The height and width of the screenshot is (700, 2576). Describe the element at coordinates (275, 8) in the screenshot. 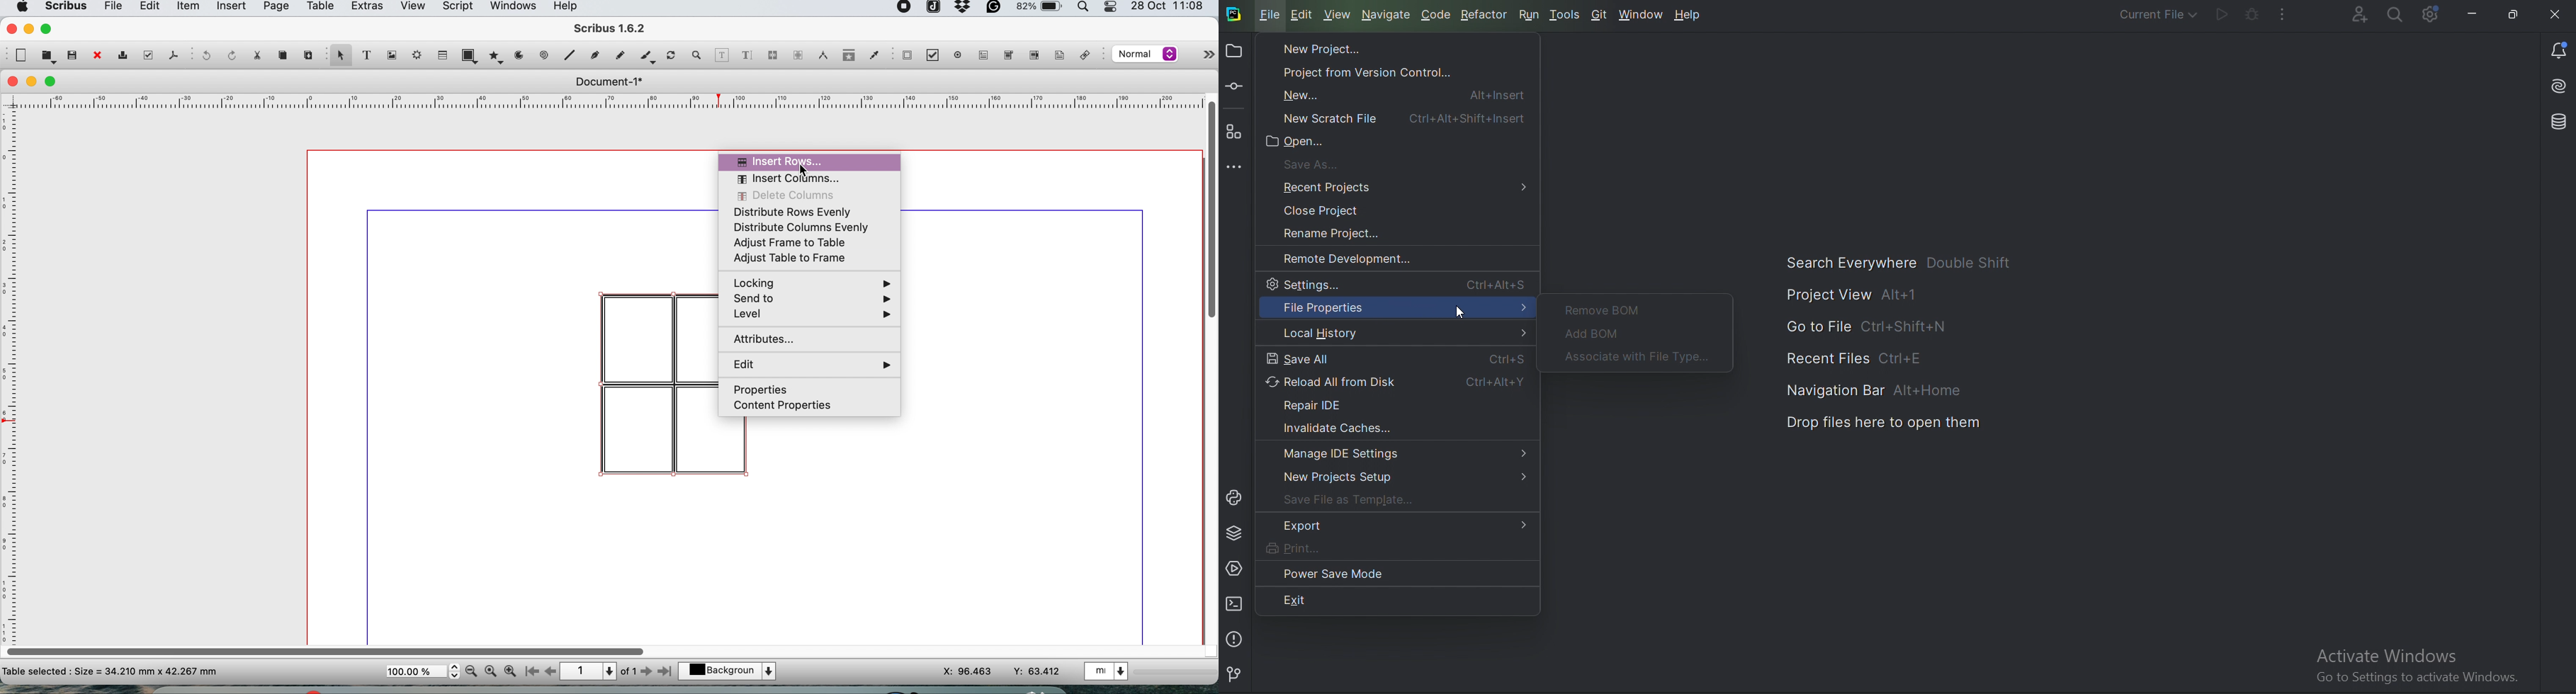

I see `page` at that location.